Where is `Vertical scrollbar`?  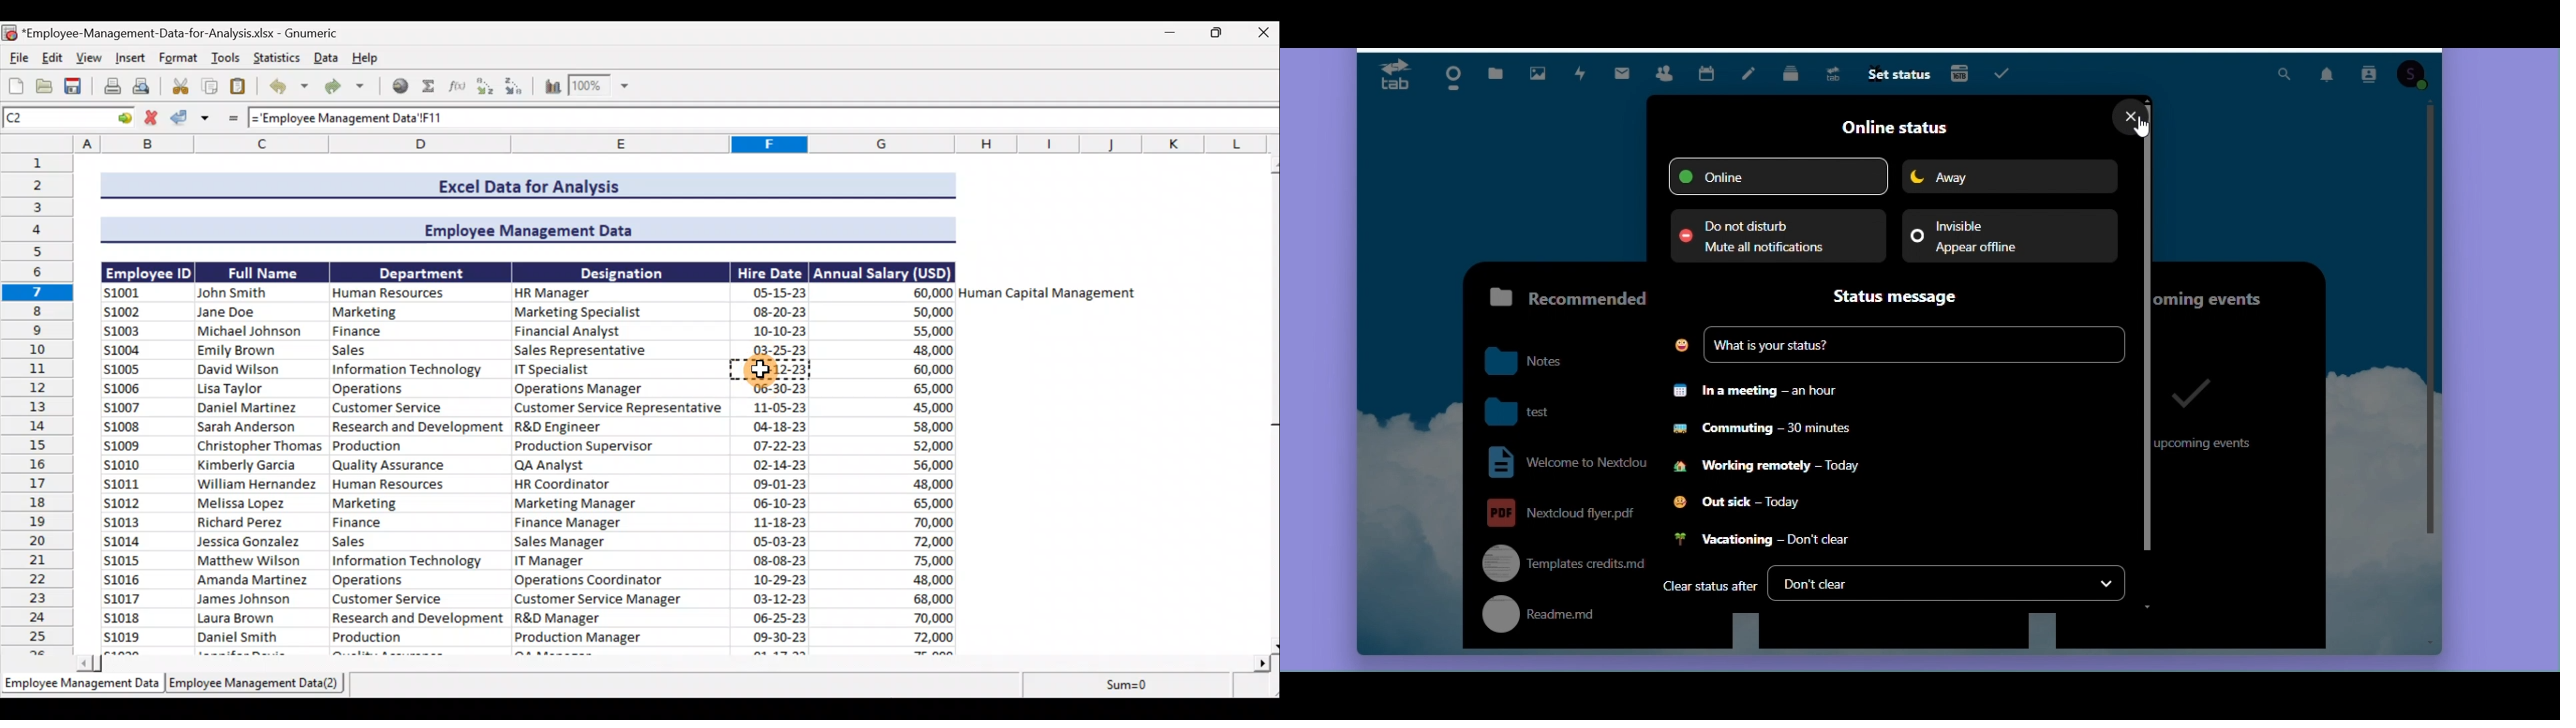 Vertical scrollbar is located at coordinates (2431, 322).